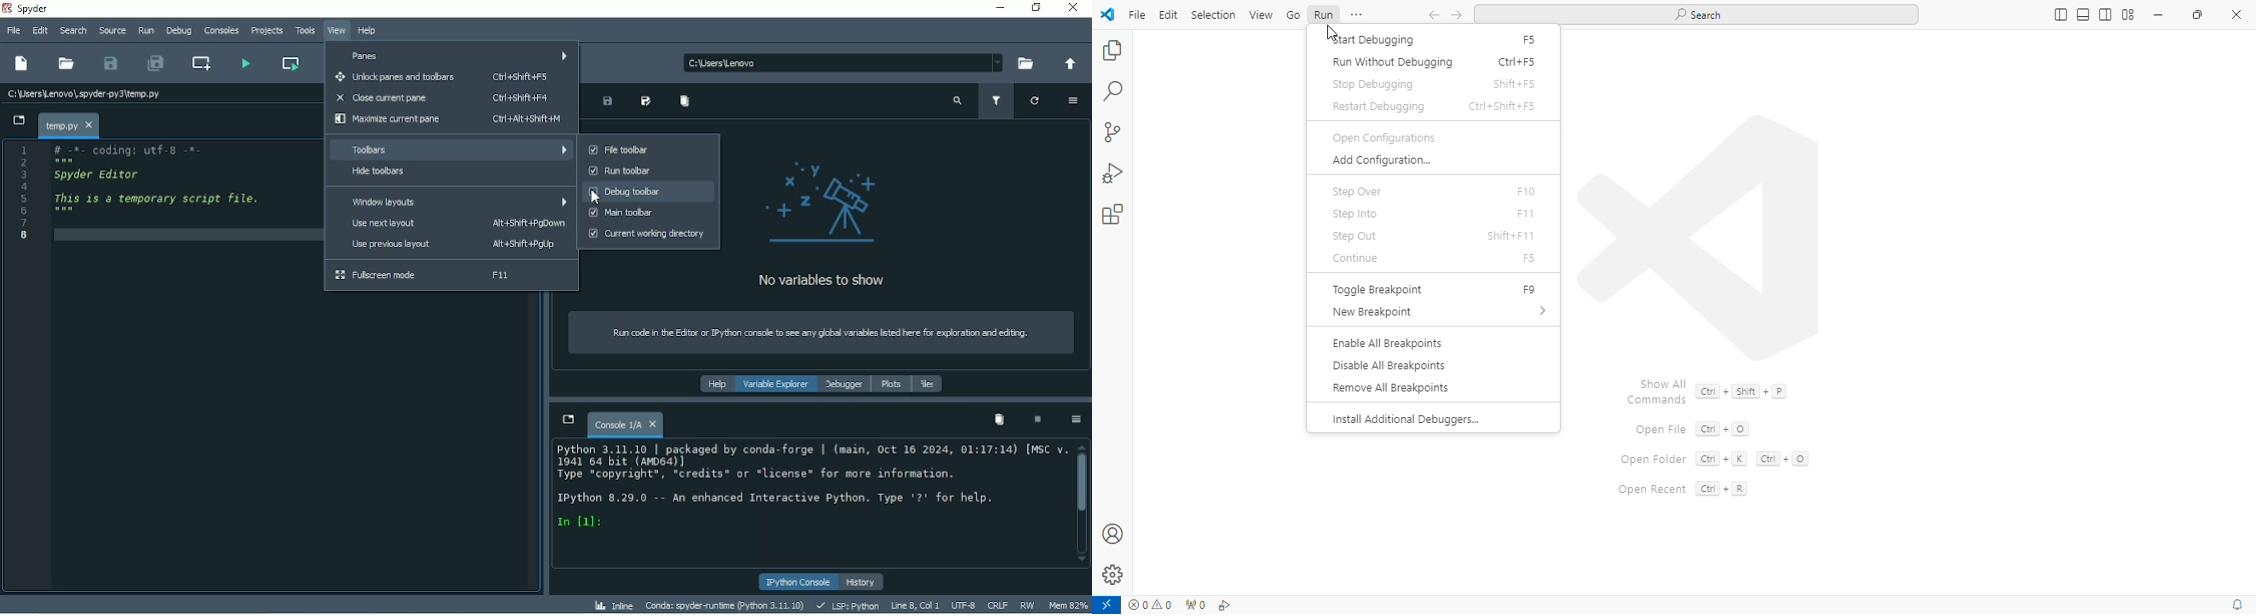 This screenshot has width=2268, height=616. I want to click on Console, so click(625, 422).